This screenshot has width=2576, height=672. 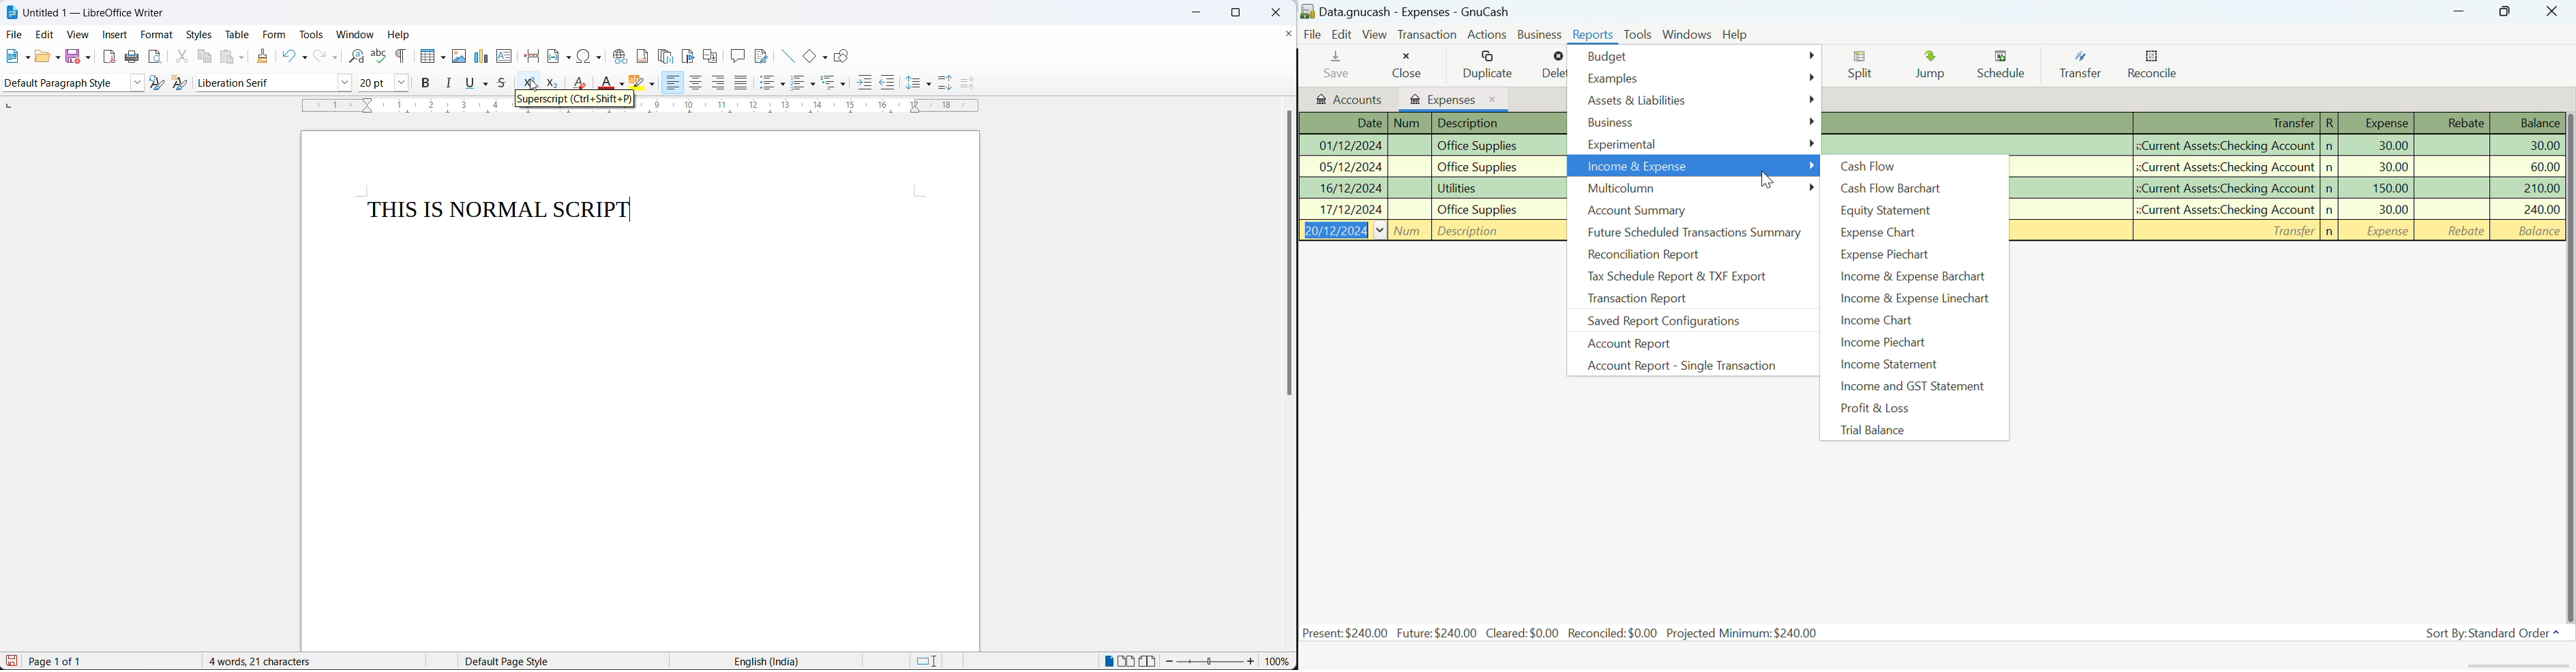 I want to click on Multicolumn, so click(x=1694, y=190).